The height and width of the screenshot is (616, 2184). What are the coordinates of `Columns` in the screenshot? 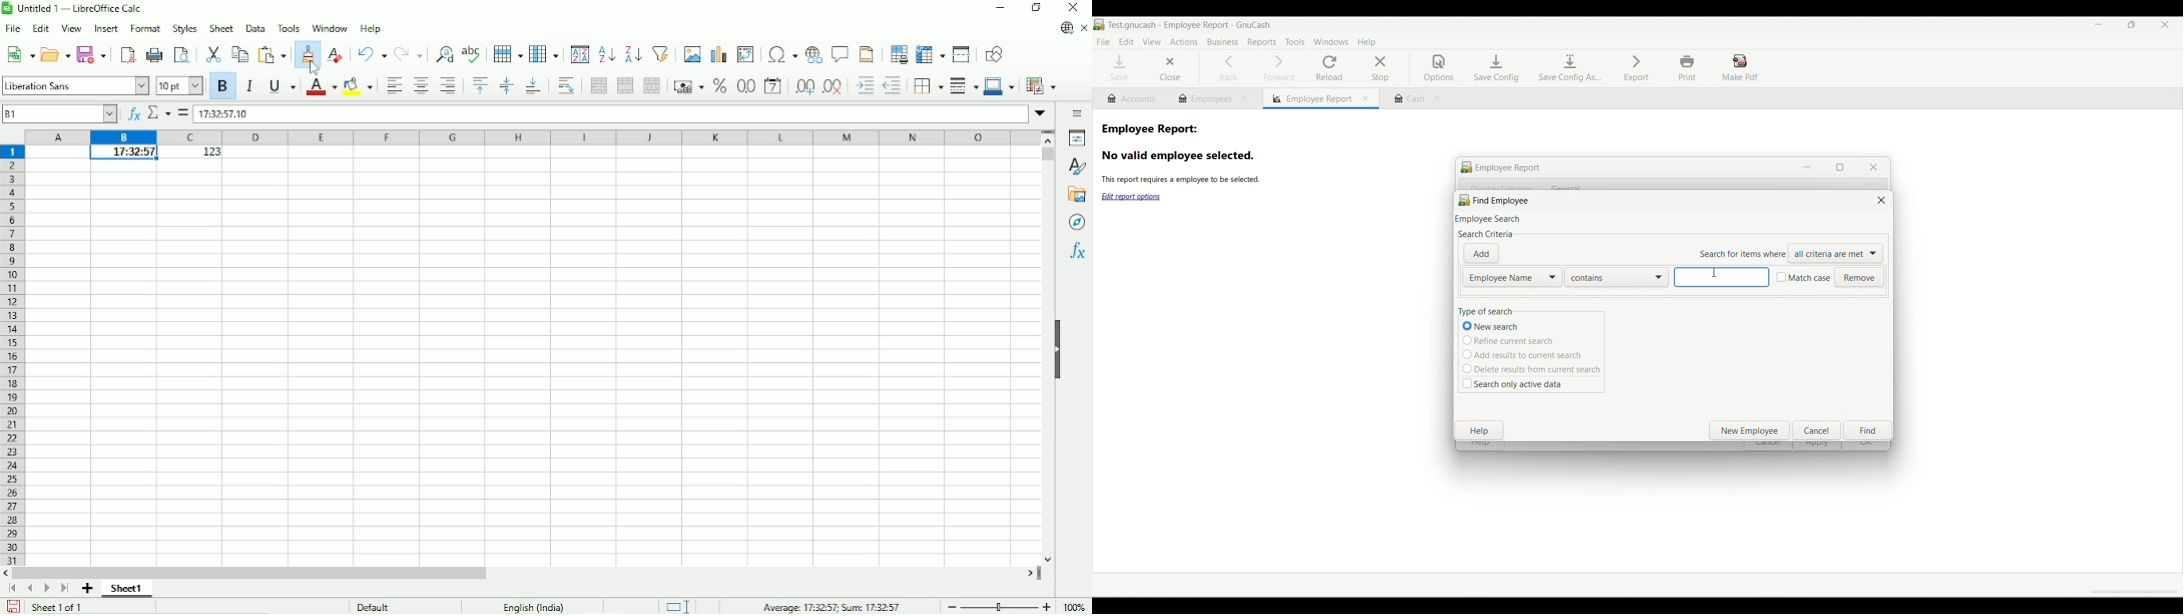 It's located at (545, 54).